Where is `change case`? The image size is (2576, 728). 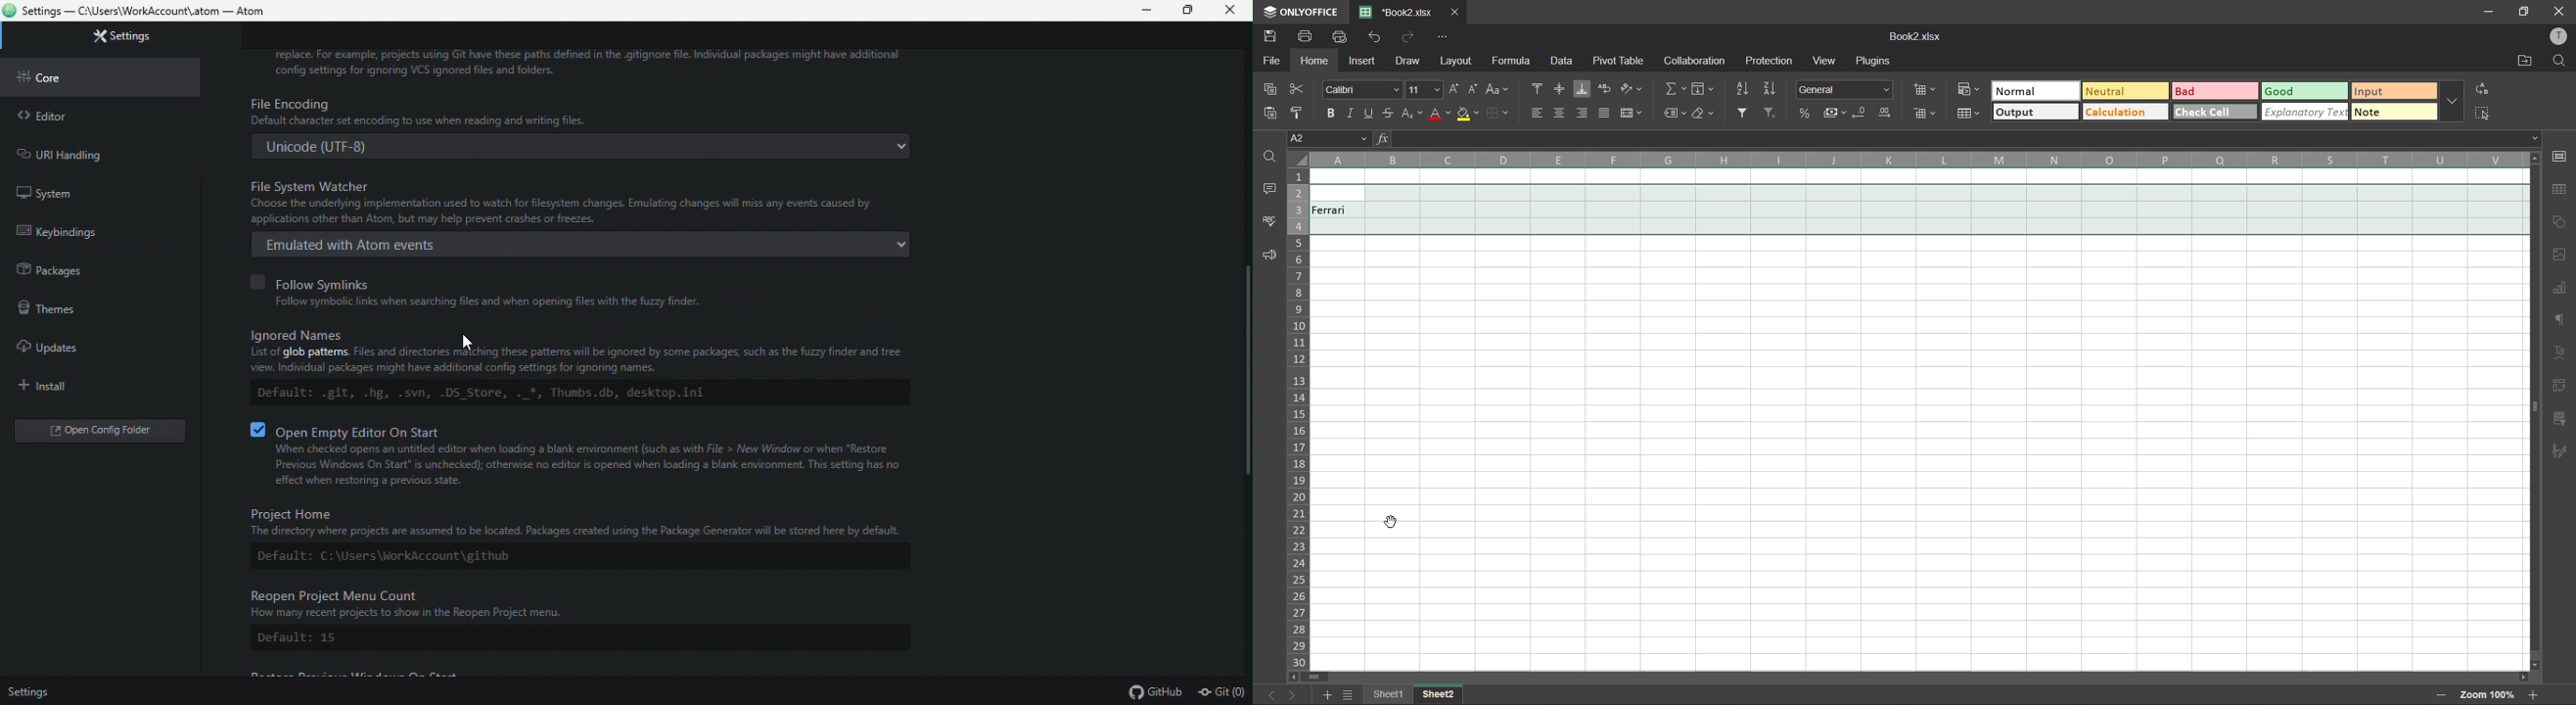 change case is located at coordinates (1500, 91).